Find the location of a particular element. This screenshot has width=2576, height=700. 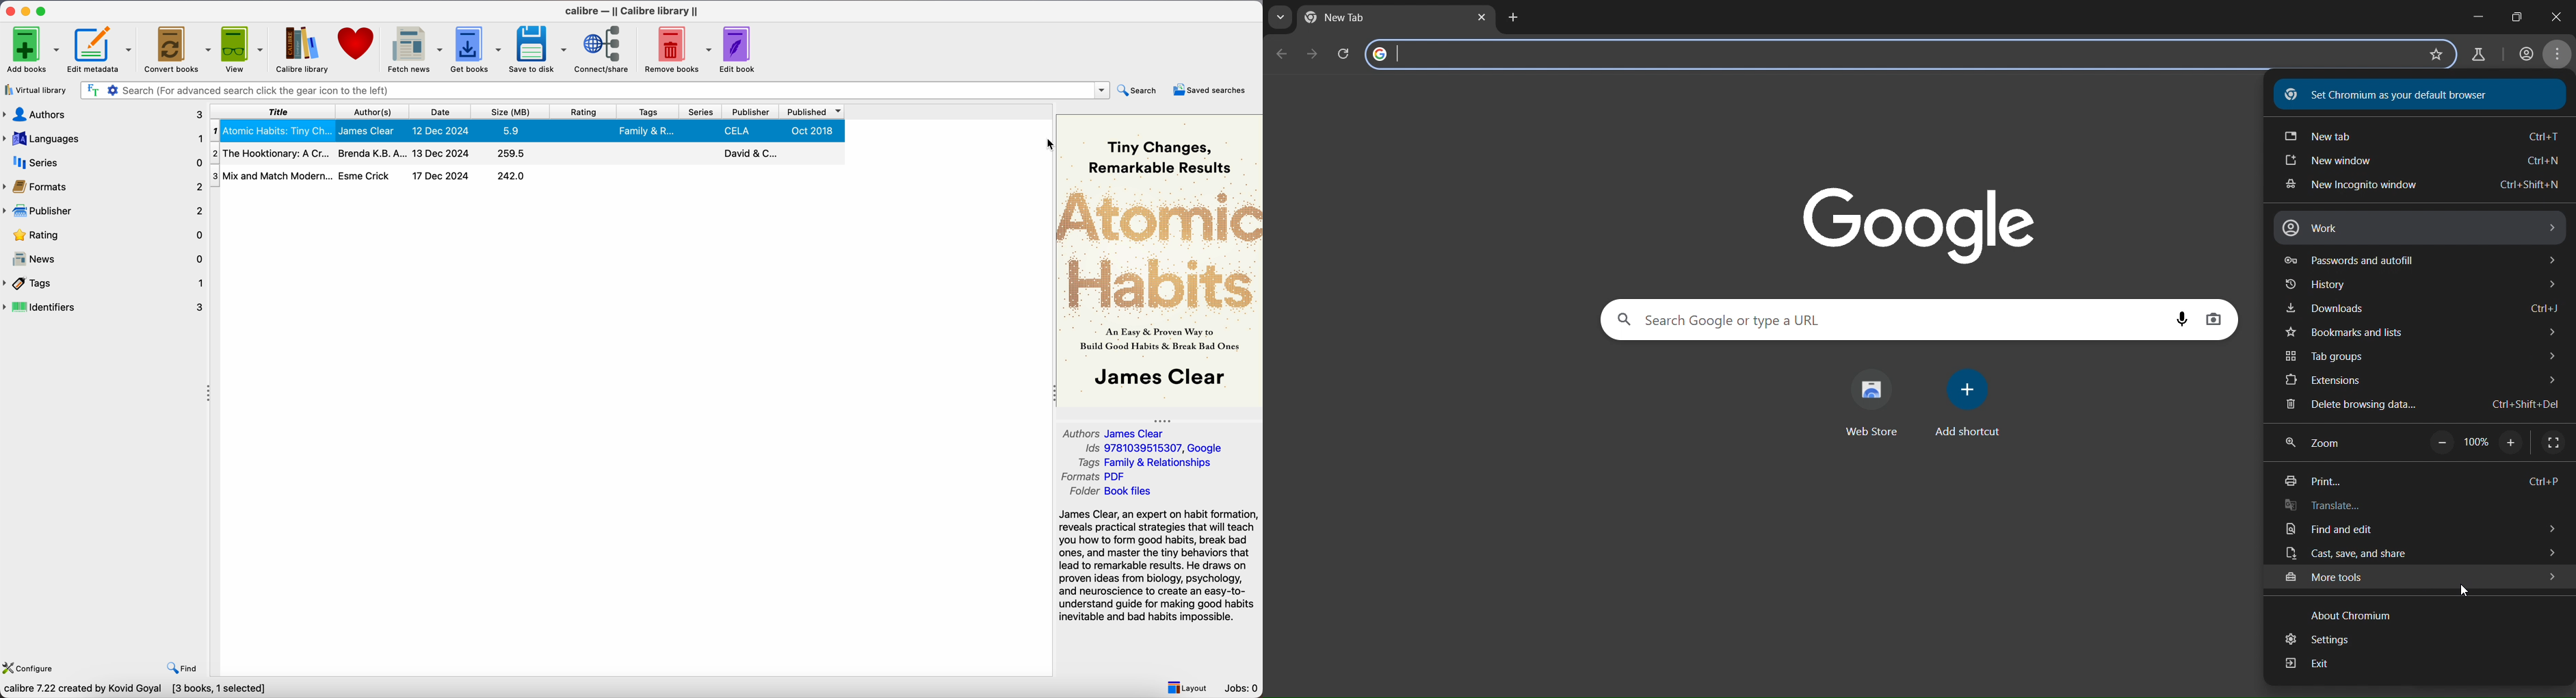

news is located at coordinates (106, 257).